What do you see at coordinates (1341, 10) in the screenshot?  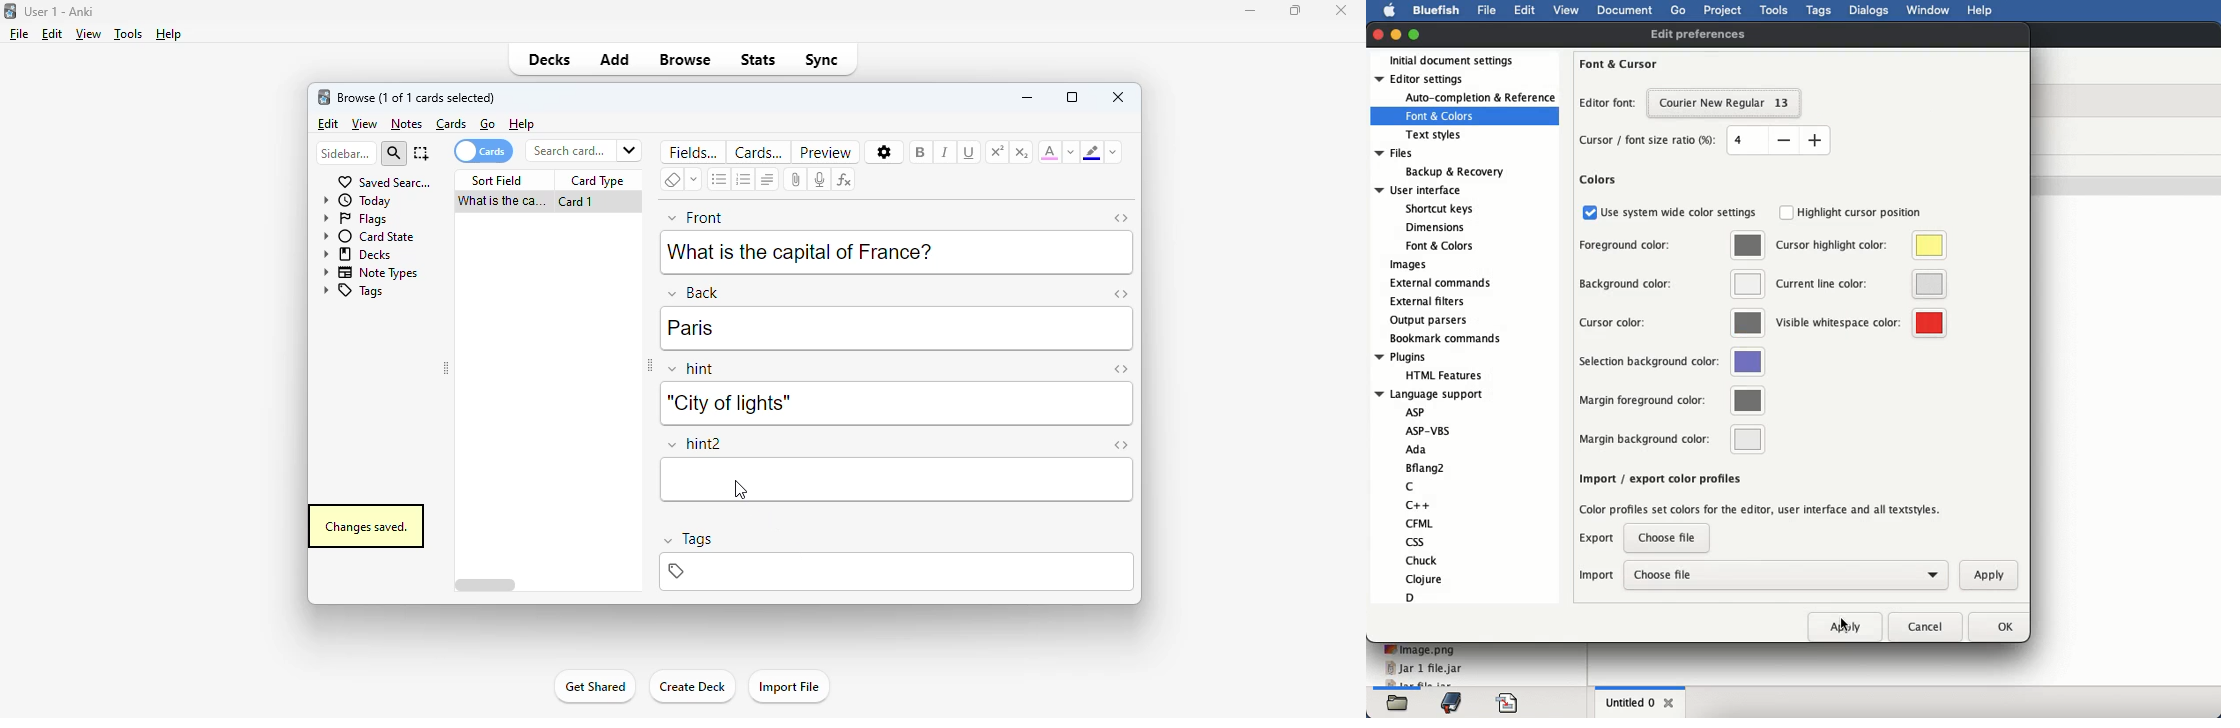 I see `close` at bounding box center [1341, 10].